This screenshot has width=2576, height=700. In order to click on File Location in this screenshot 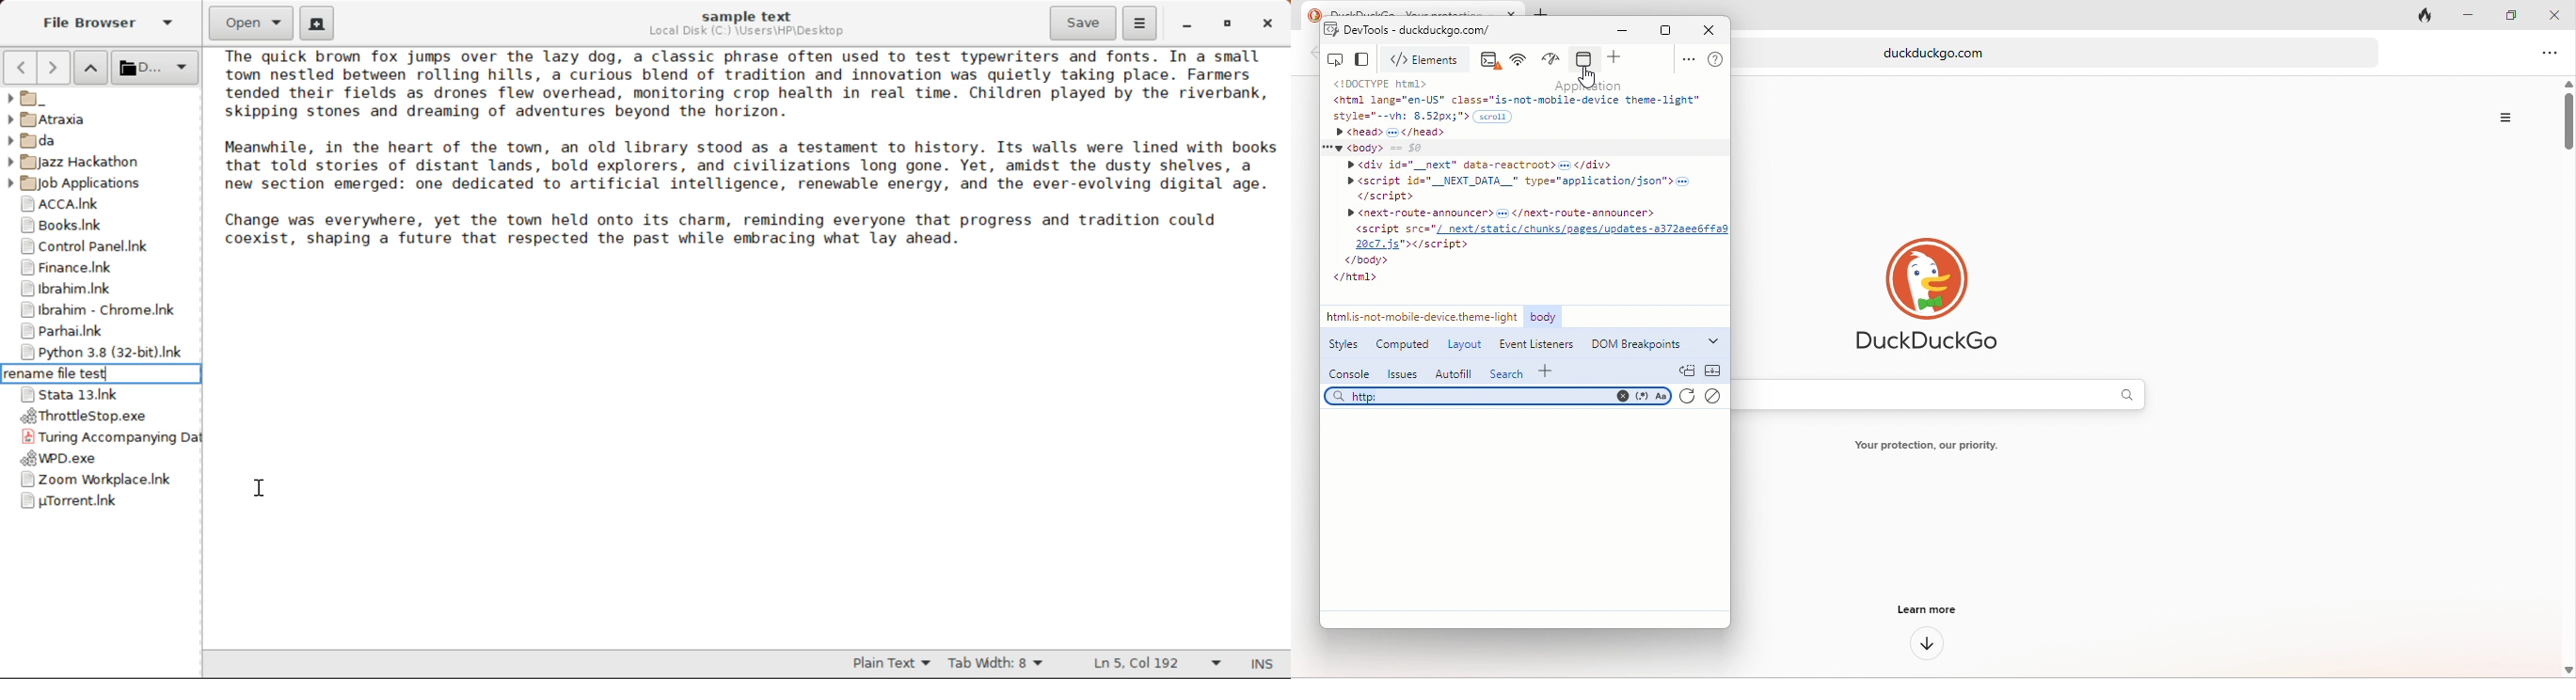, I will do `click(749, 32)`.